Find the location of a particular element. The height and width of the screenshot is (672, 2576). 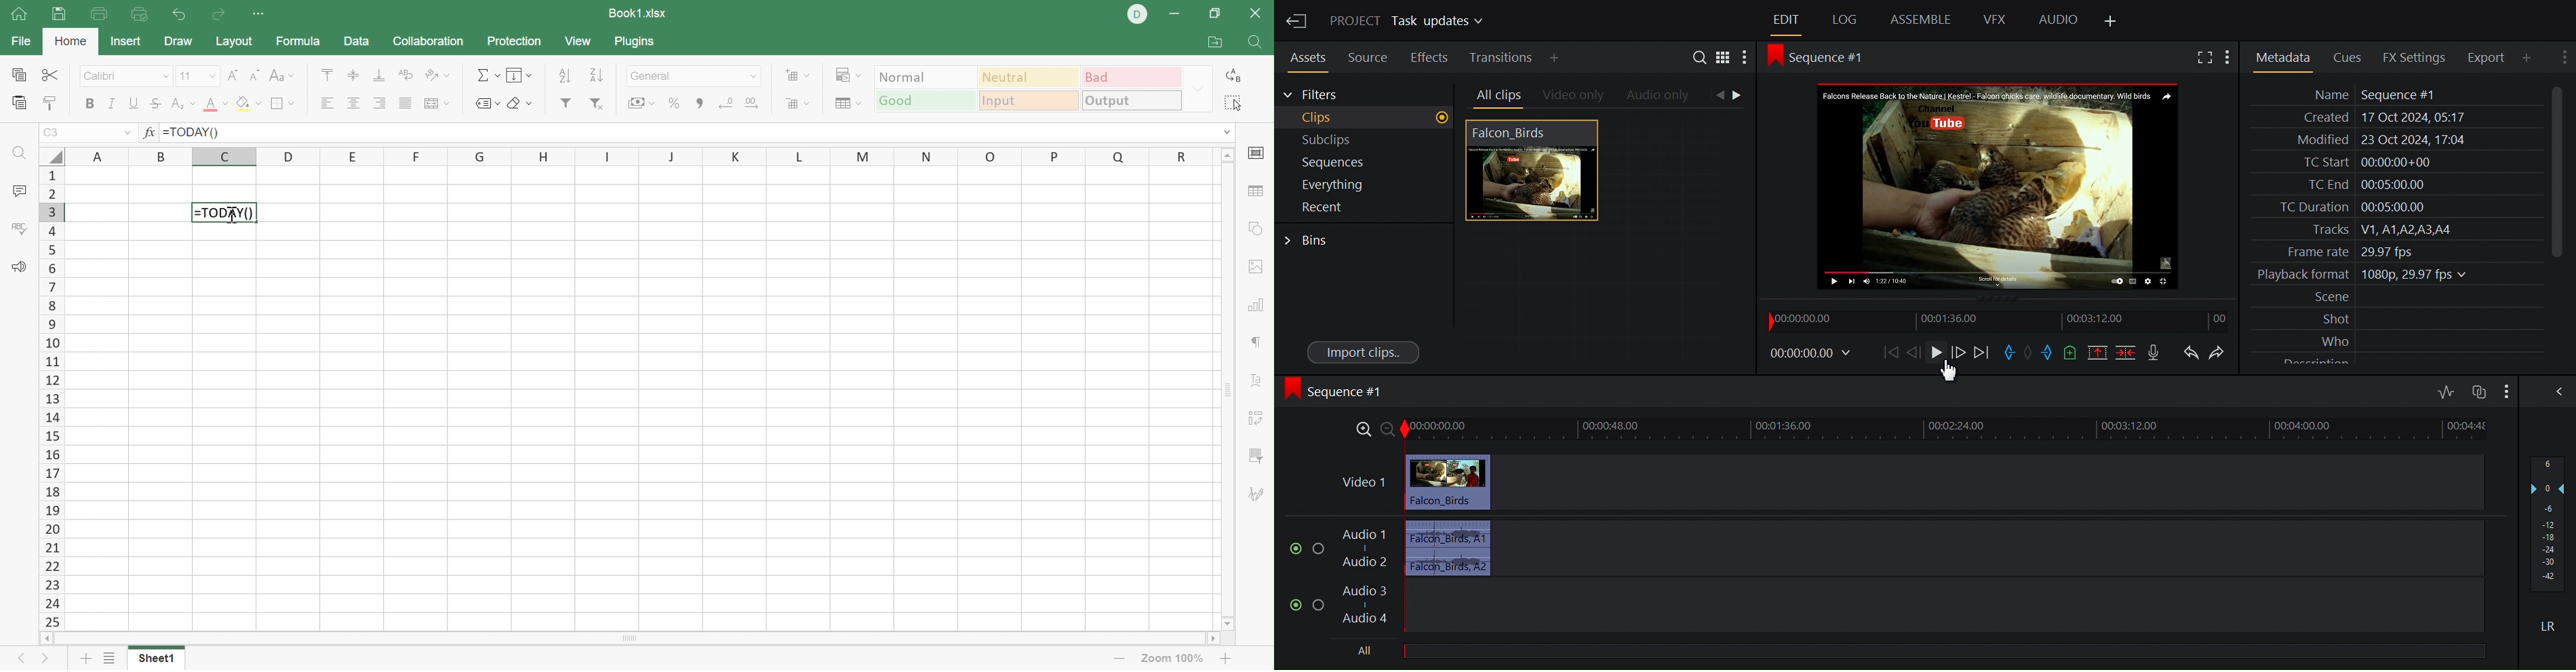

Clips is located at coordinates (1365, 118).